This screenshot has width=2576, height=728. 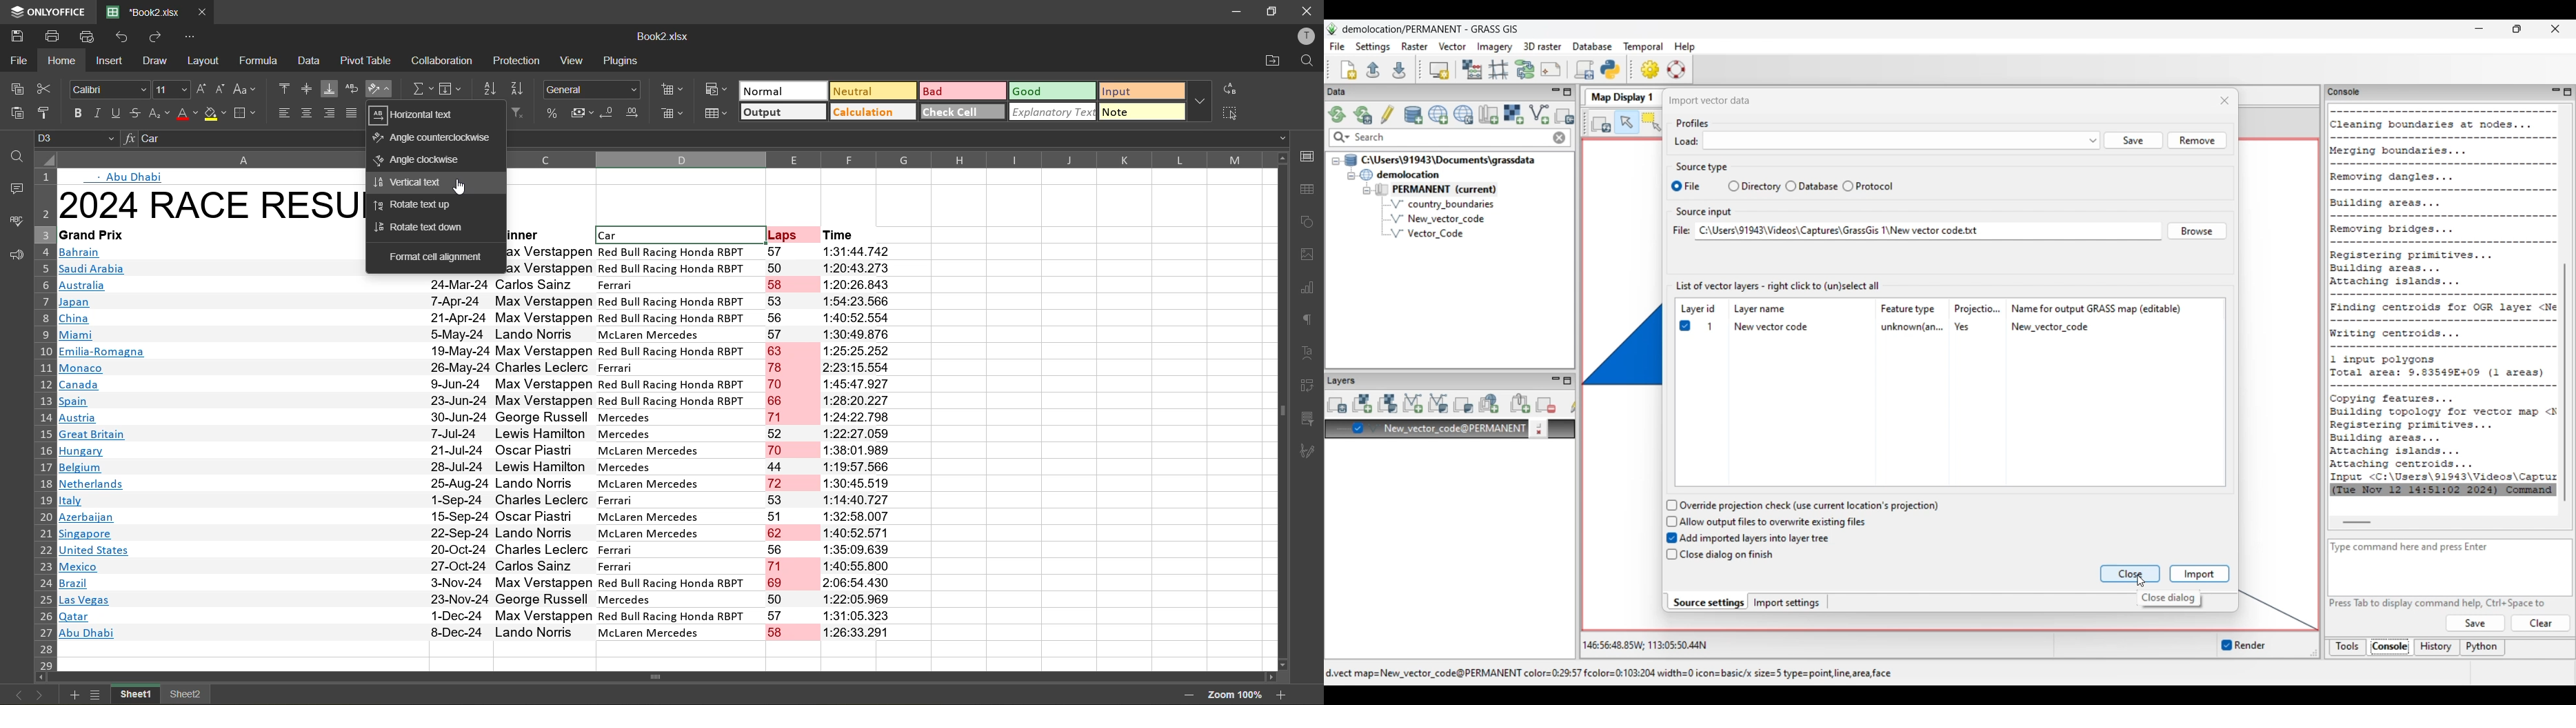 I want to click on select all, so click(x=1226, y=111).